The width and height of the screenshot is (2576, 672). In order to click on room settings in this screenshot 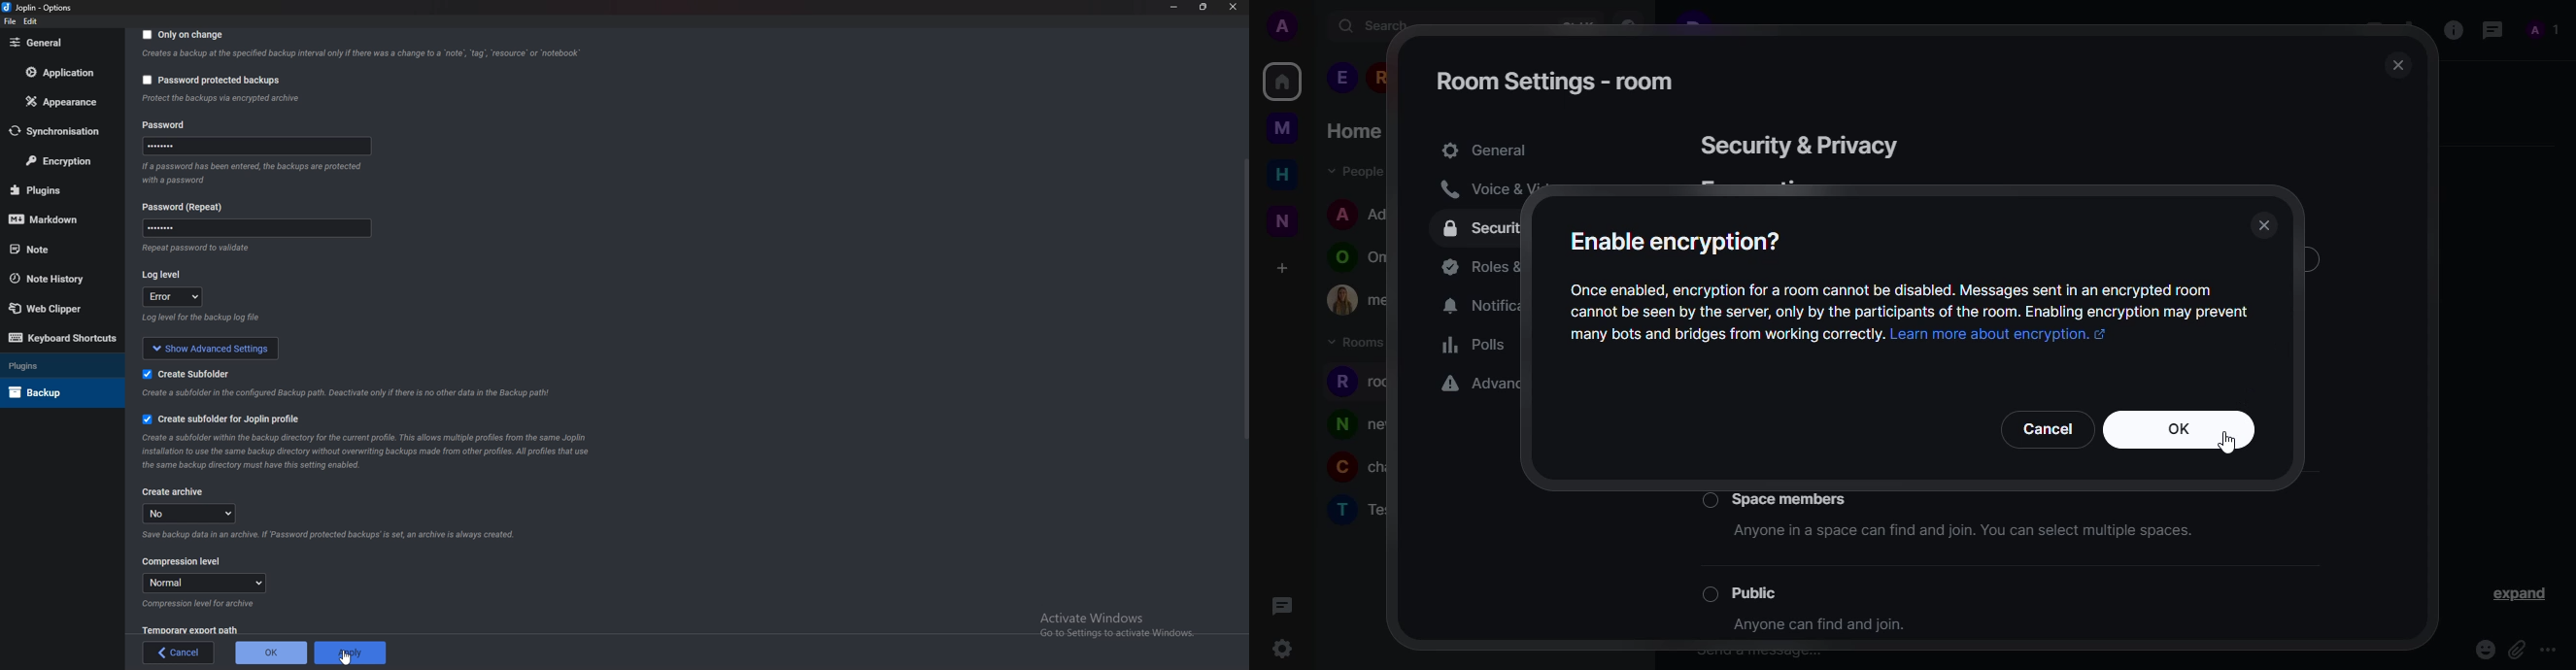, I will do `click(1556, 81)`.